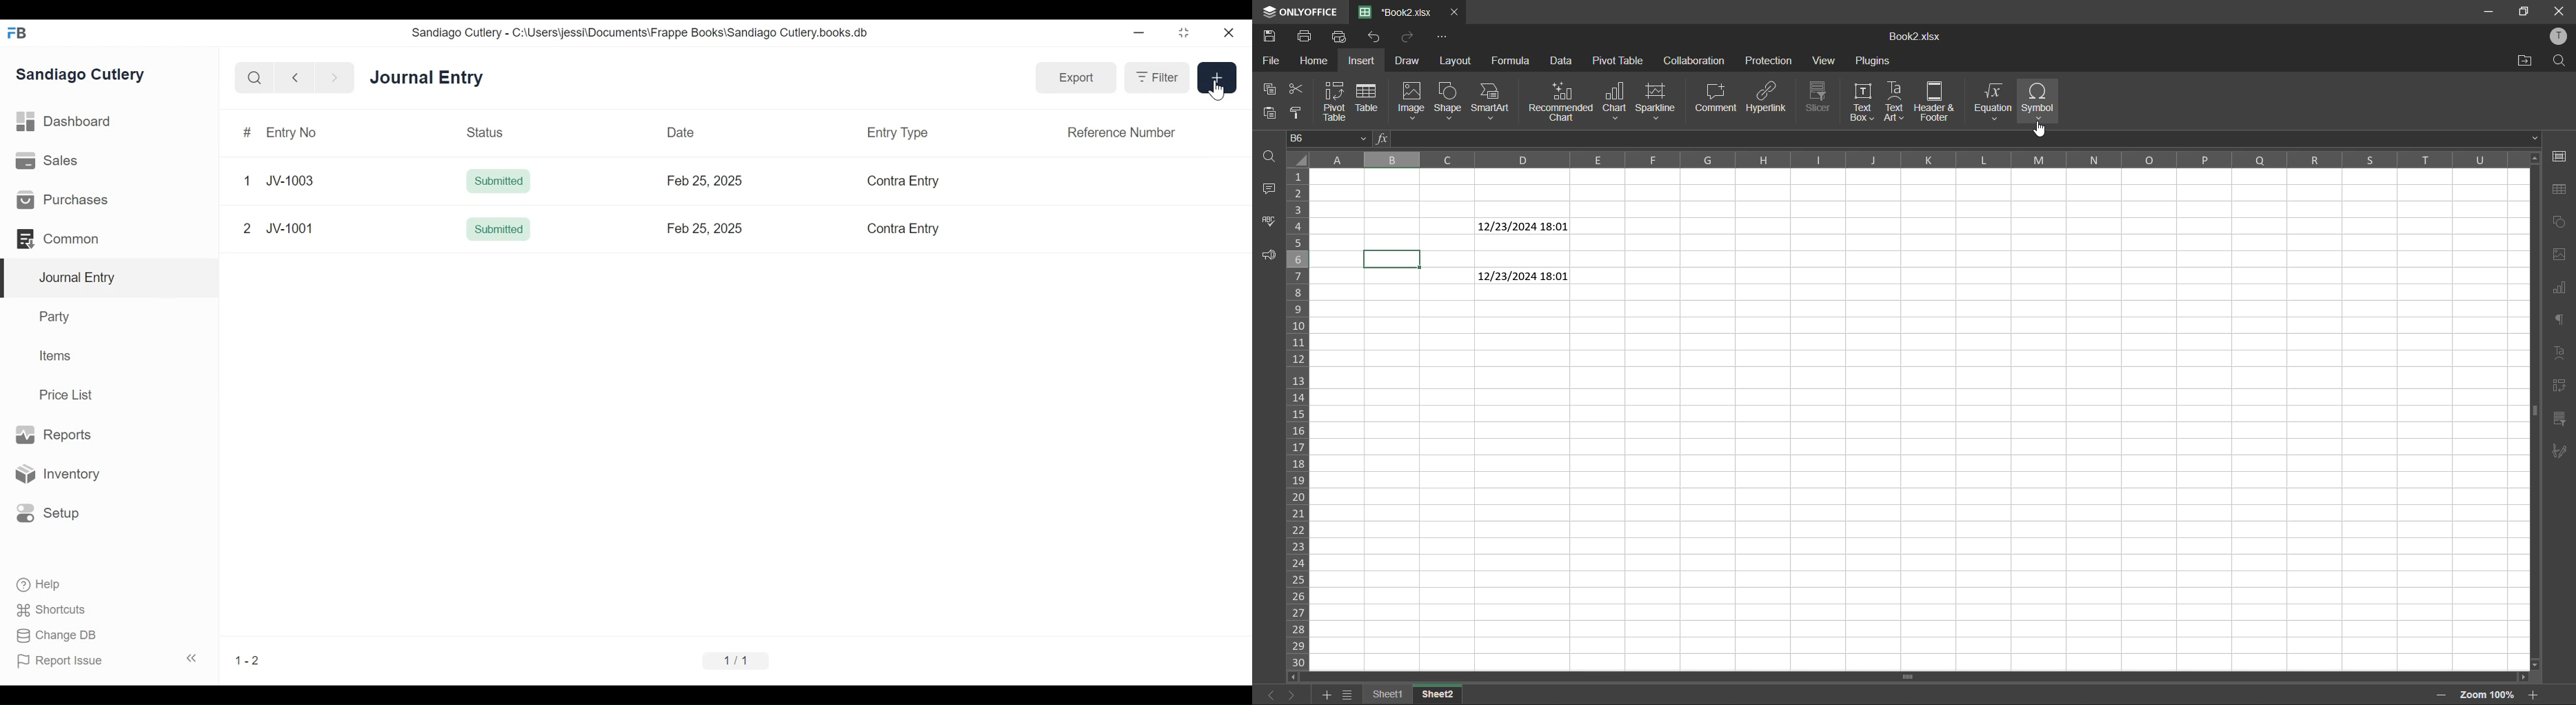  Describe the element at coordinates (1301, 417) in the screenshot. I see `row numbers` at that location.